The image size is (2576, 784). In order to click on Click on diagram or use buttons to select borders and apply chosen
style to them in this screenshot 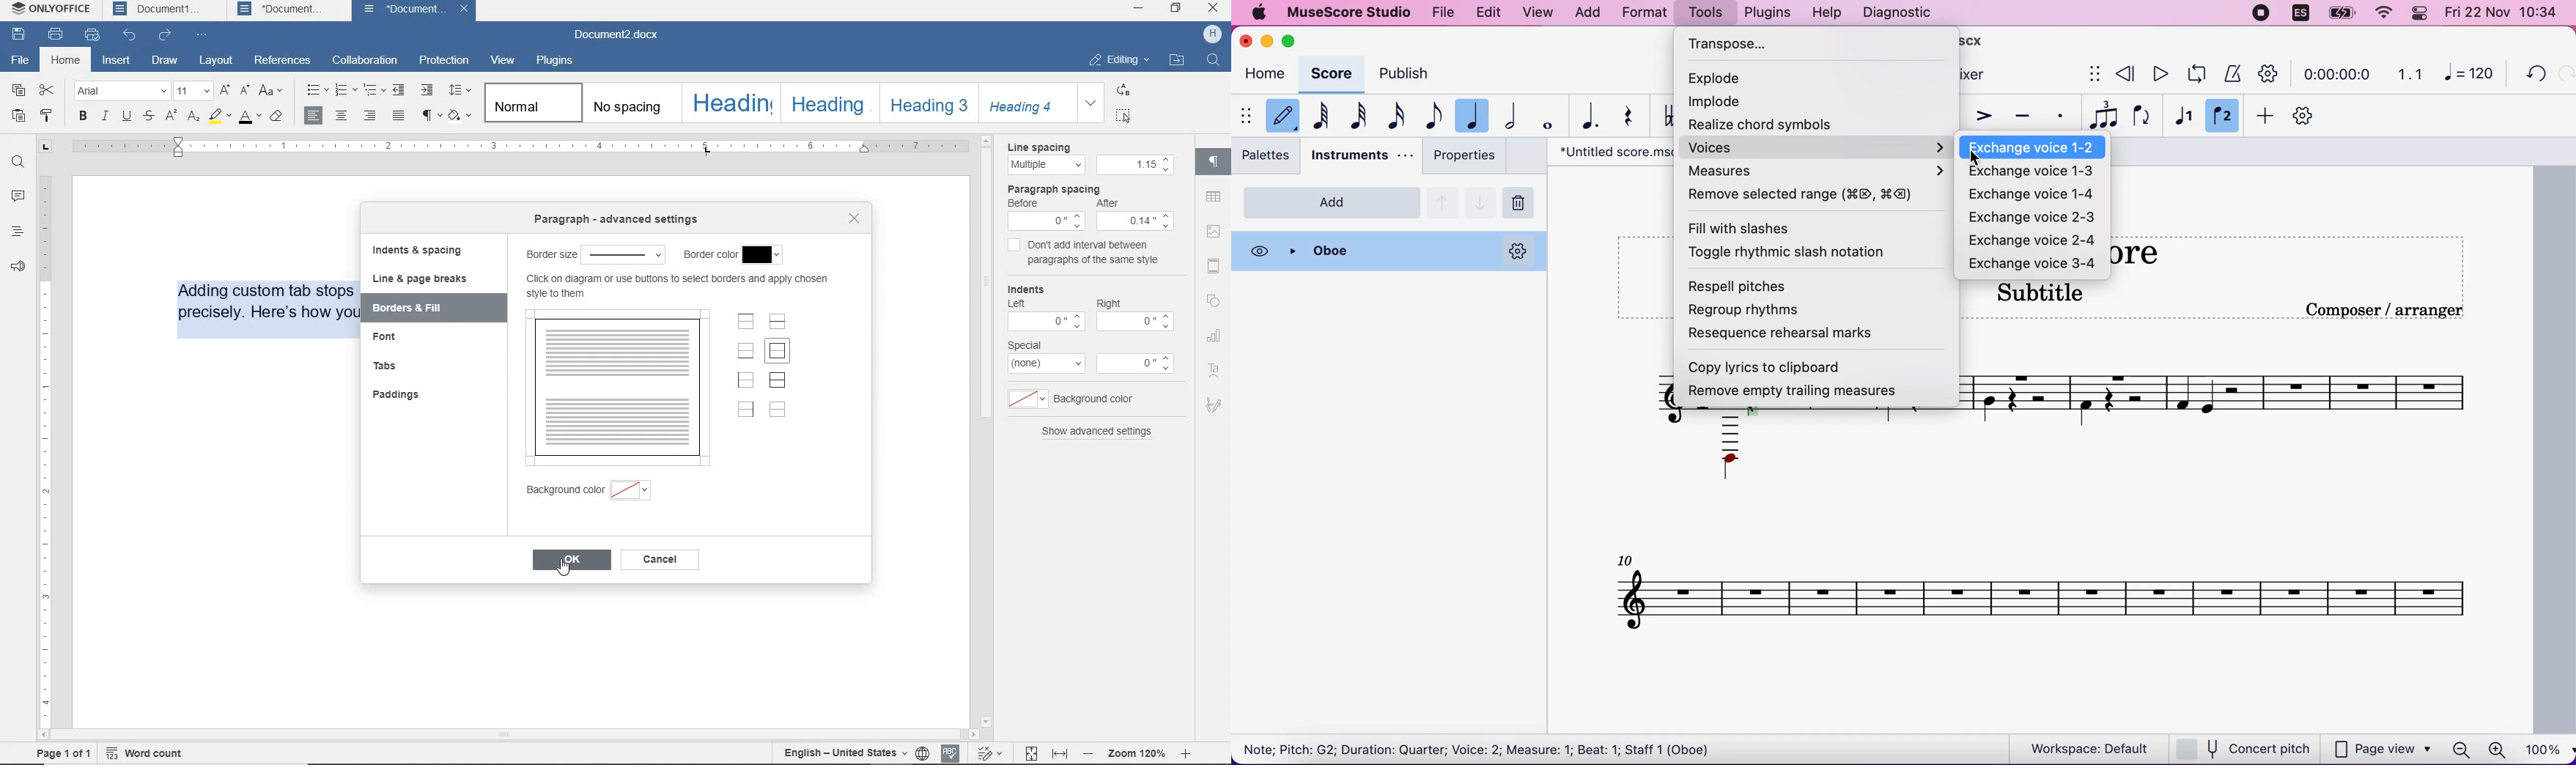, I will do `click(680, 286)`.